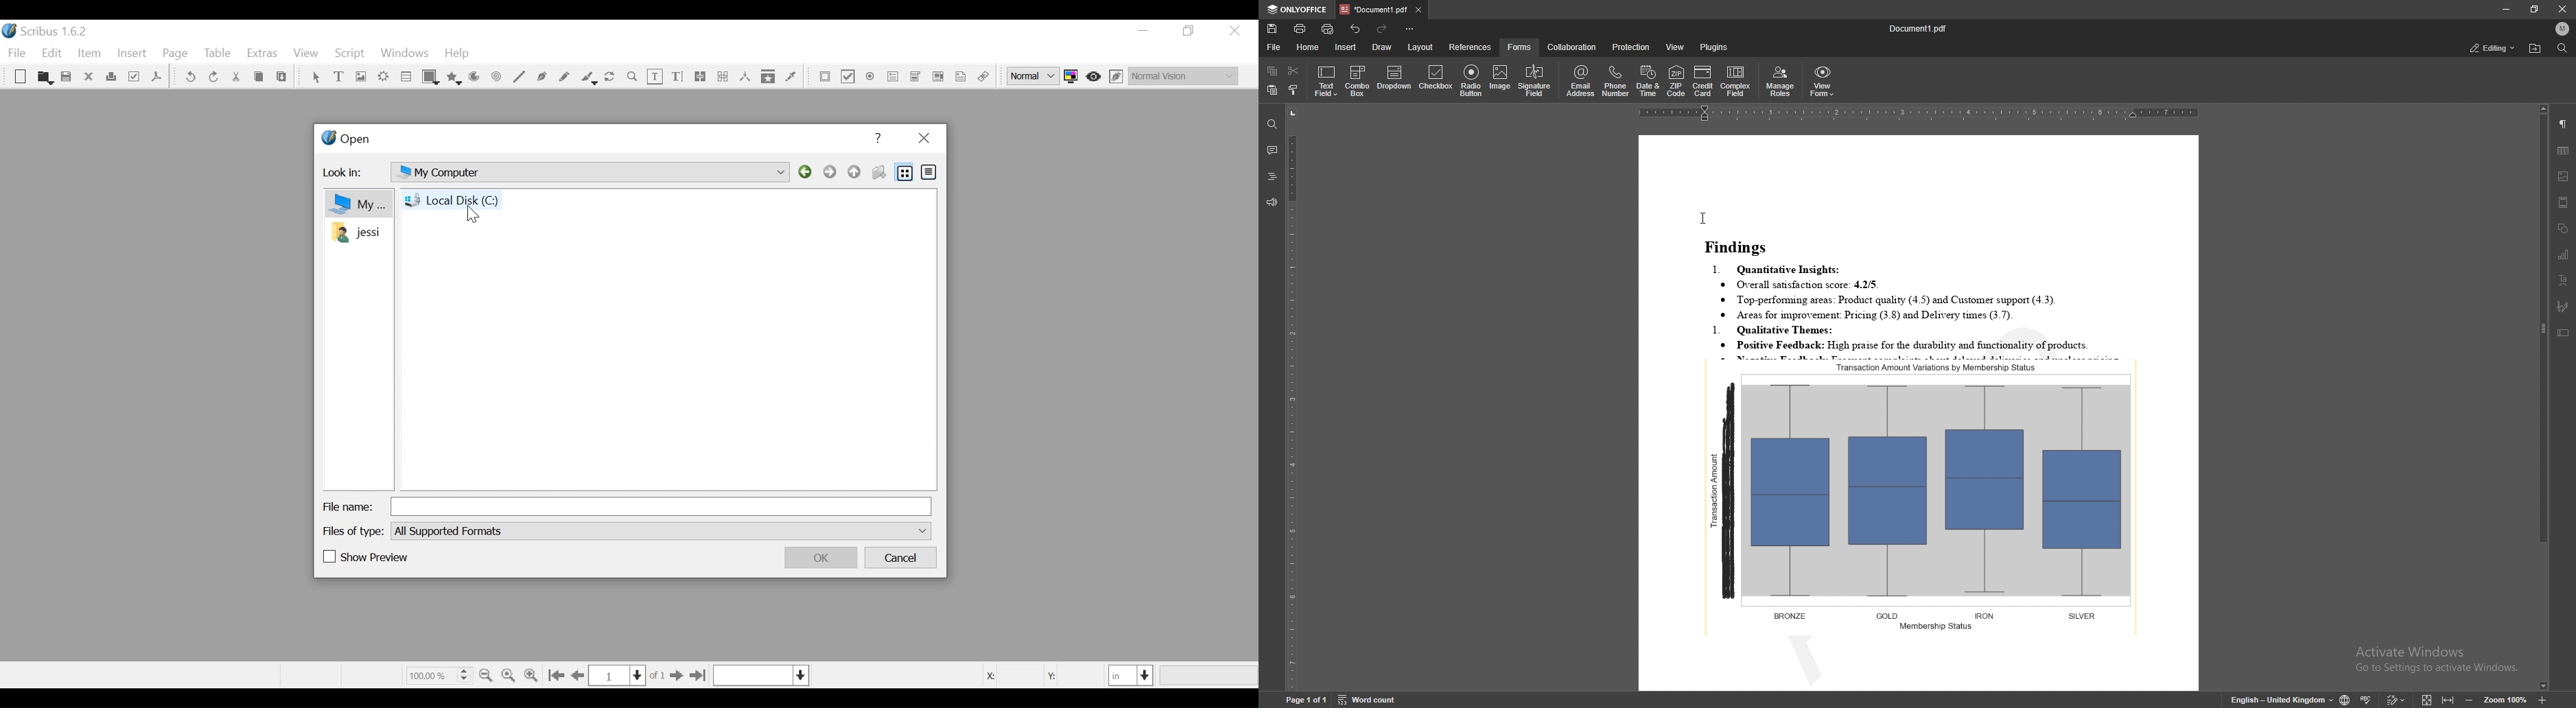 The width and height of the screenshot is (2576, 728). Describe the element at coordinates (906, 172) in the screenshot. I see `List View` at that location.